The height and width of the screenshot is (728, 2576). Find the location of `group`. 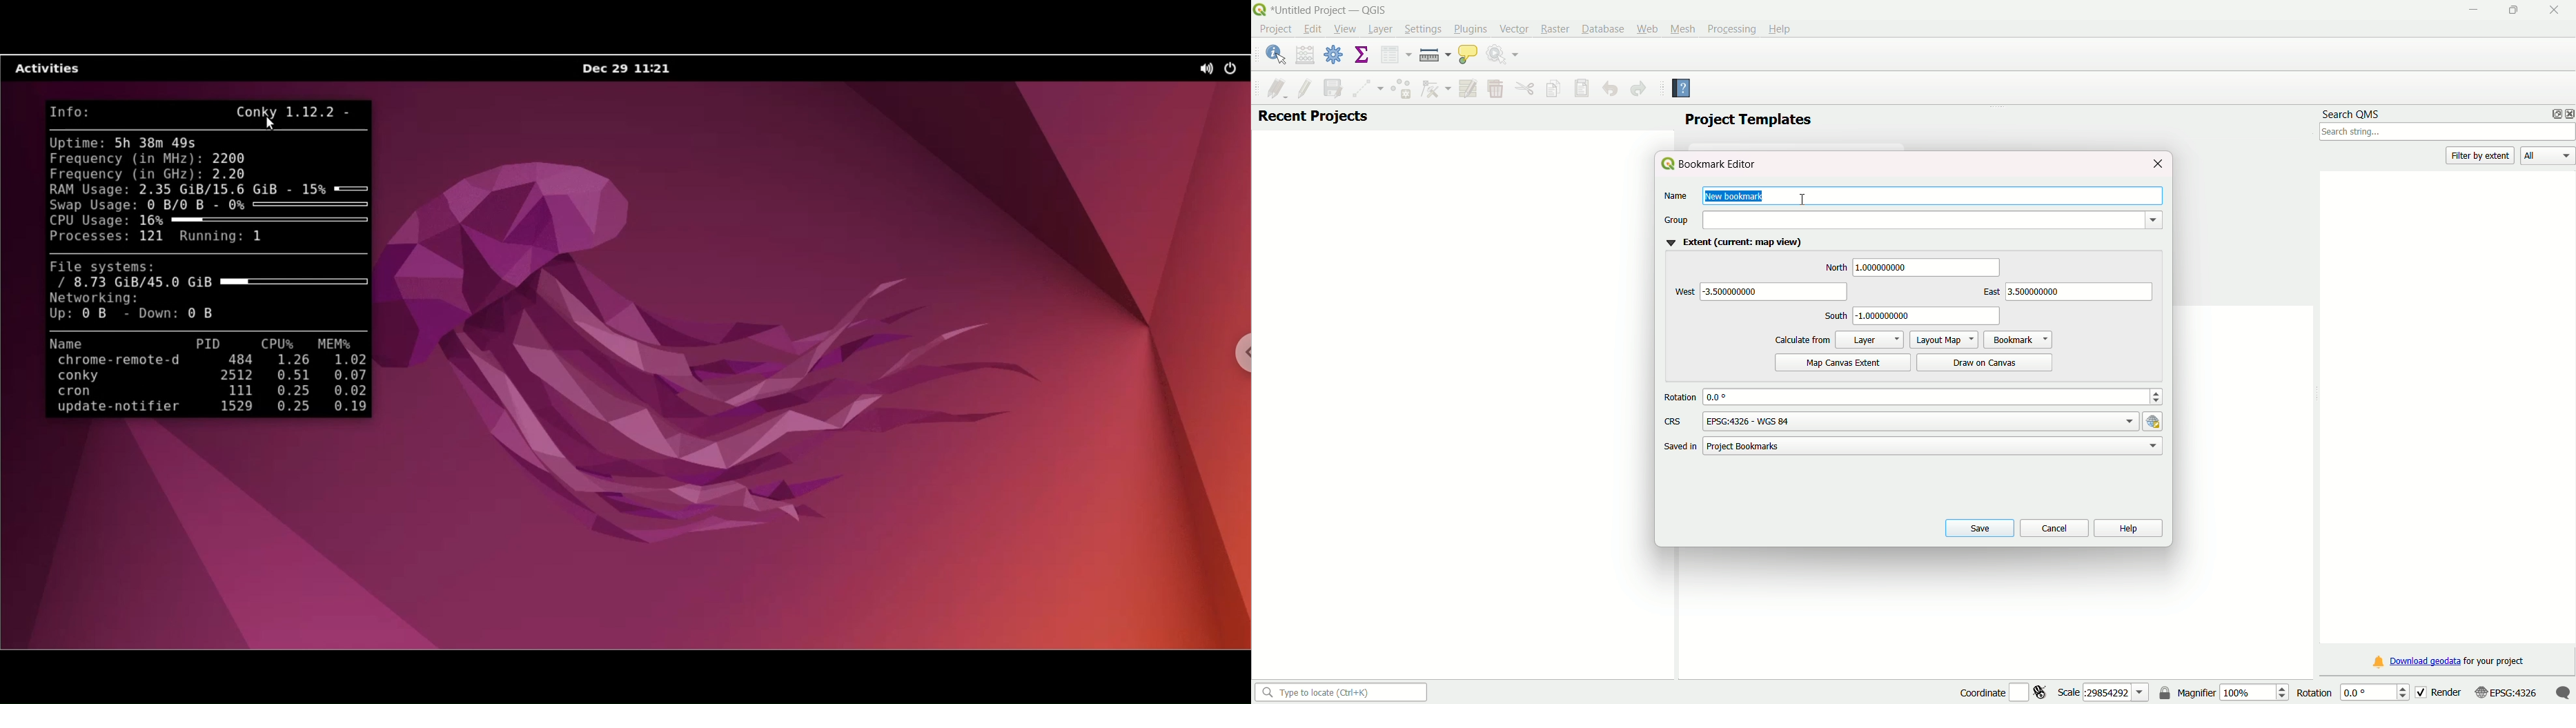

group is located at coordinates (1678, 220).